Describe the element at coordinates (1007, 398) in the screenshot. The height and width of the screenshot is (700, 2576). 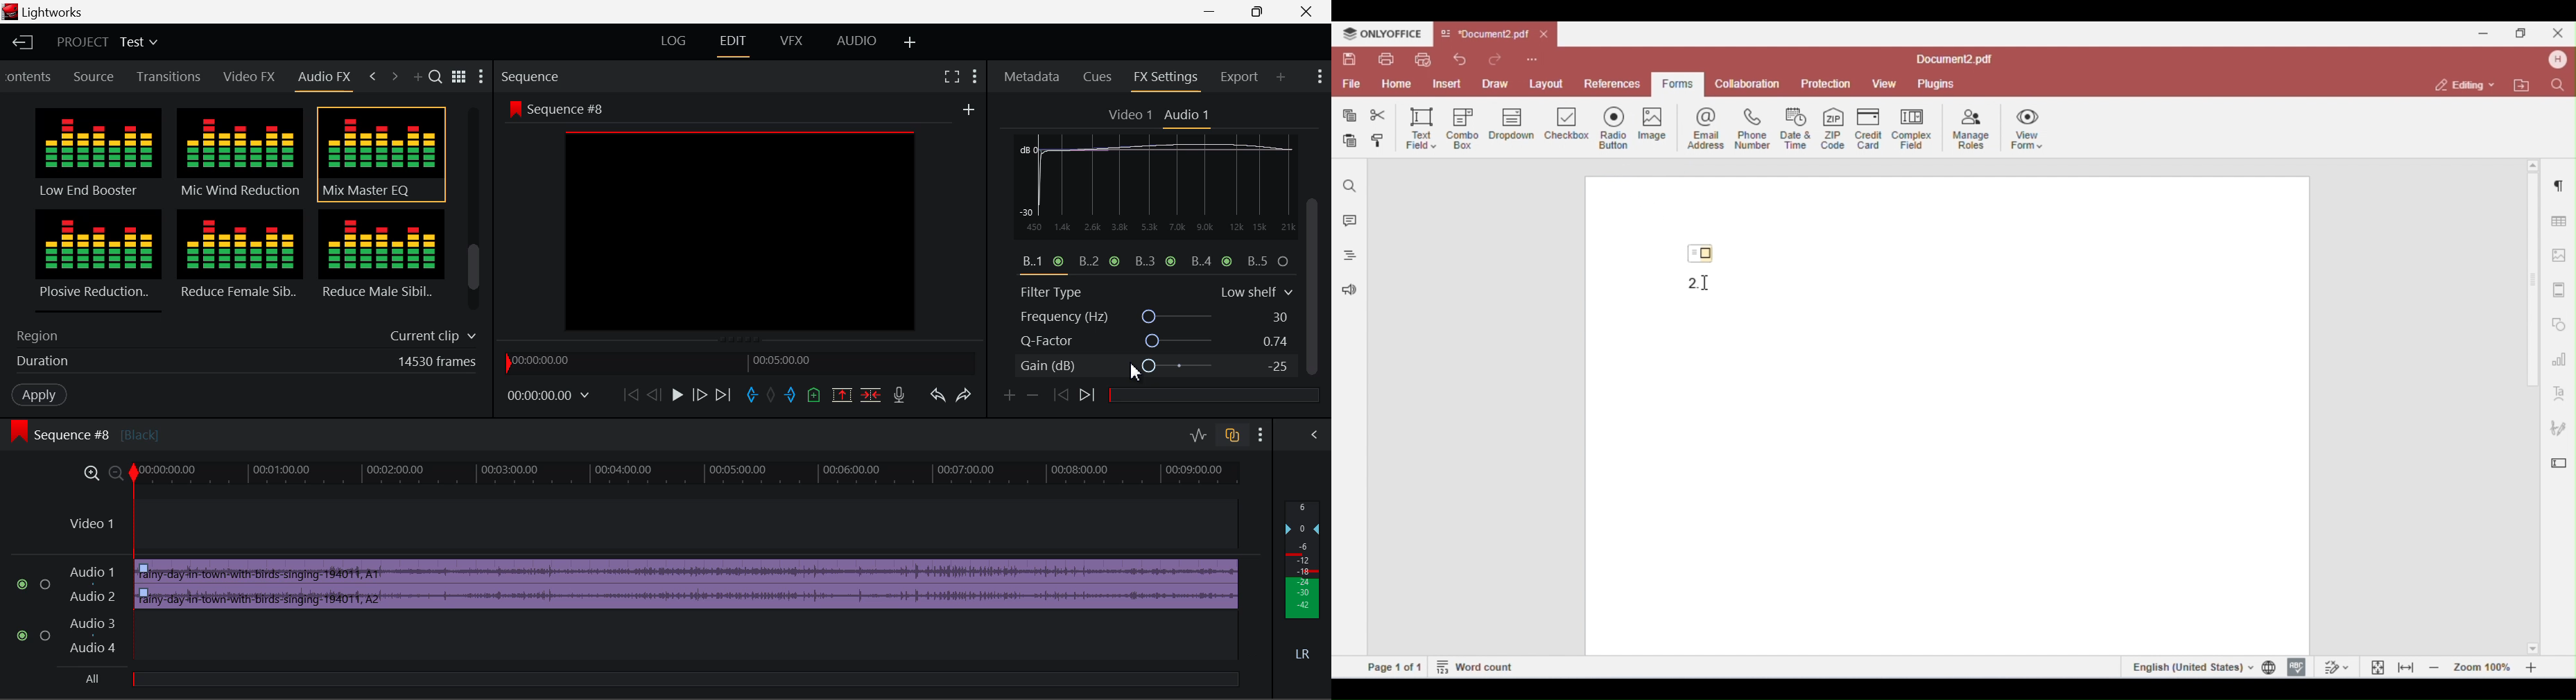
I see `Add keyframe` at that location.